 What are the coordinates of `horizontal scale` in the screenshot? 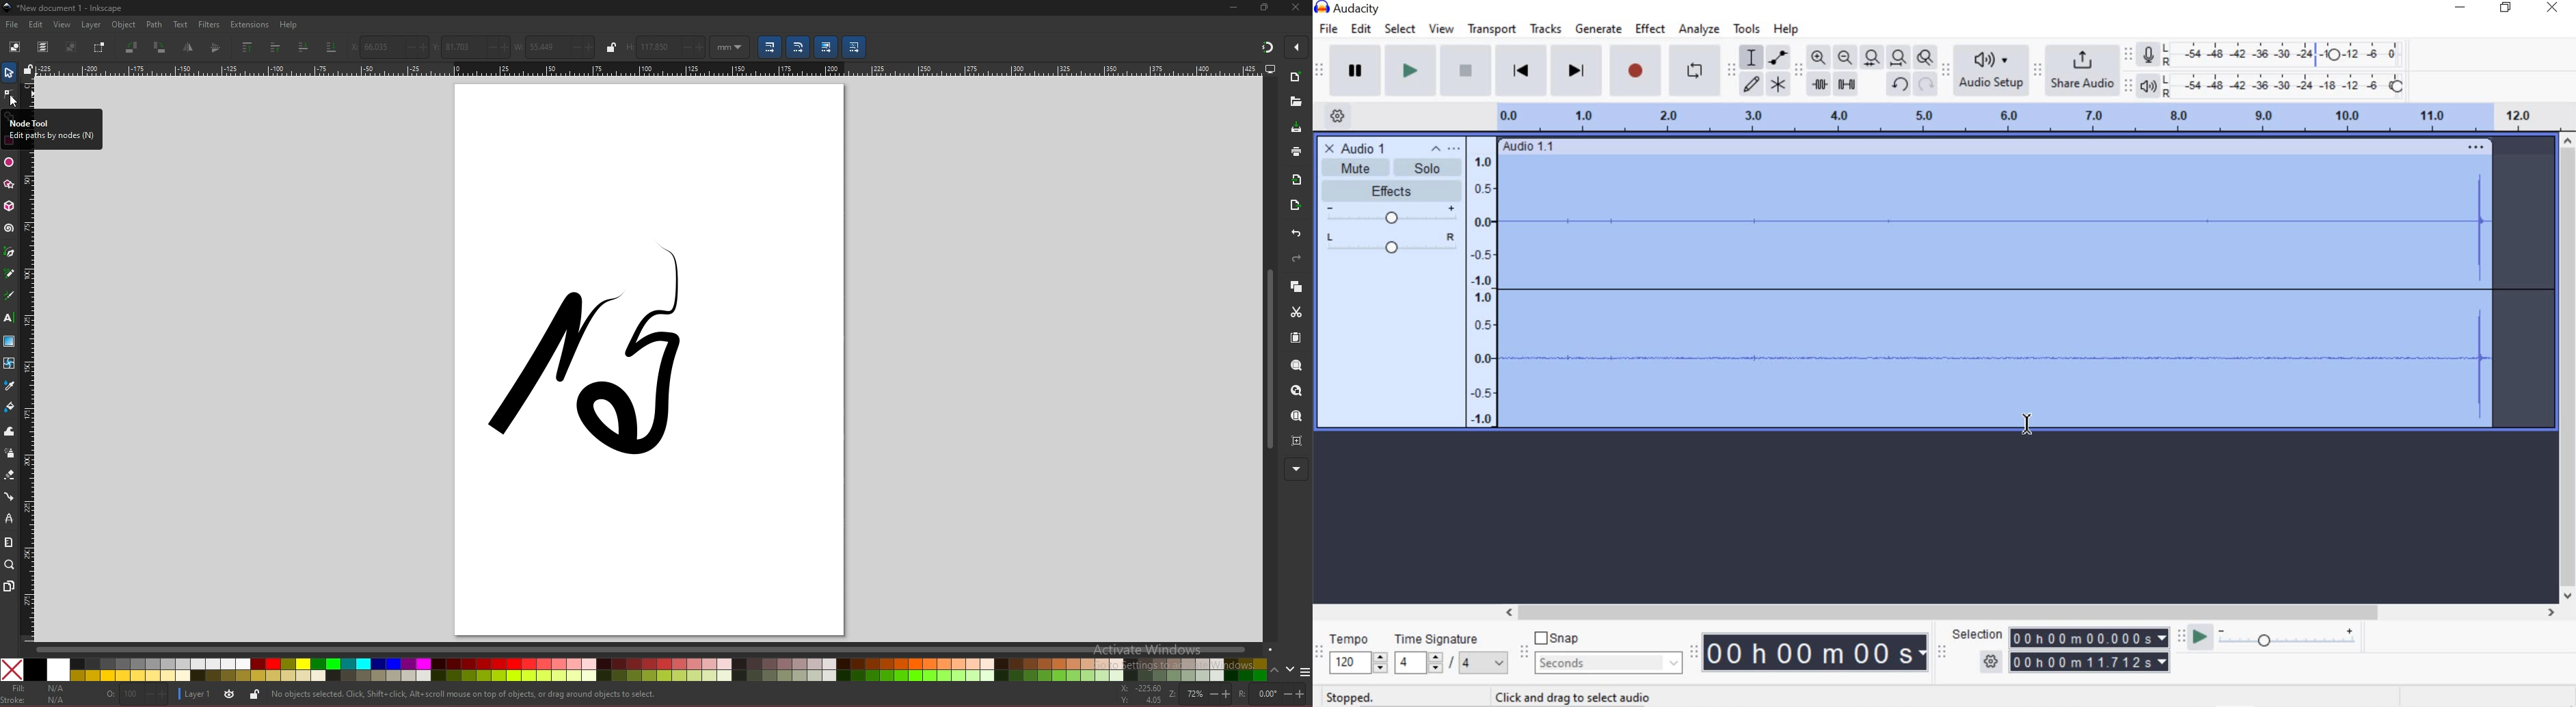 It's located at (649, 69).